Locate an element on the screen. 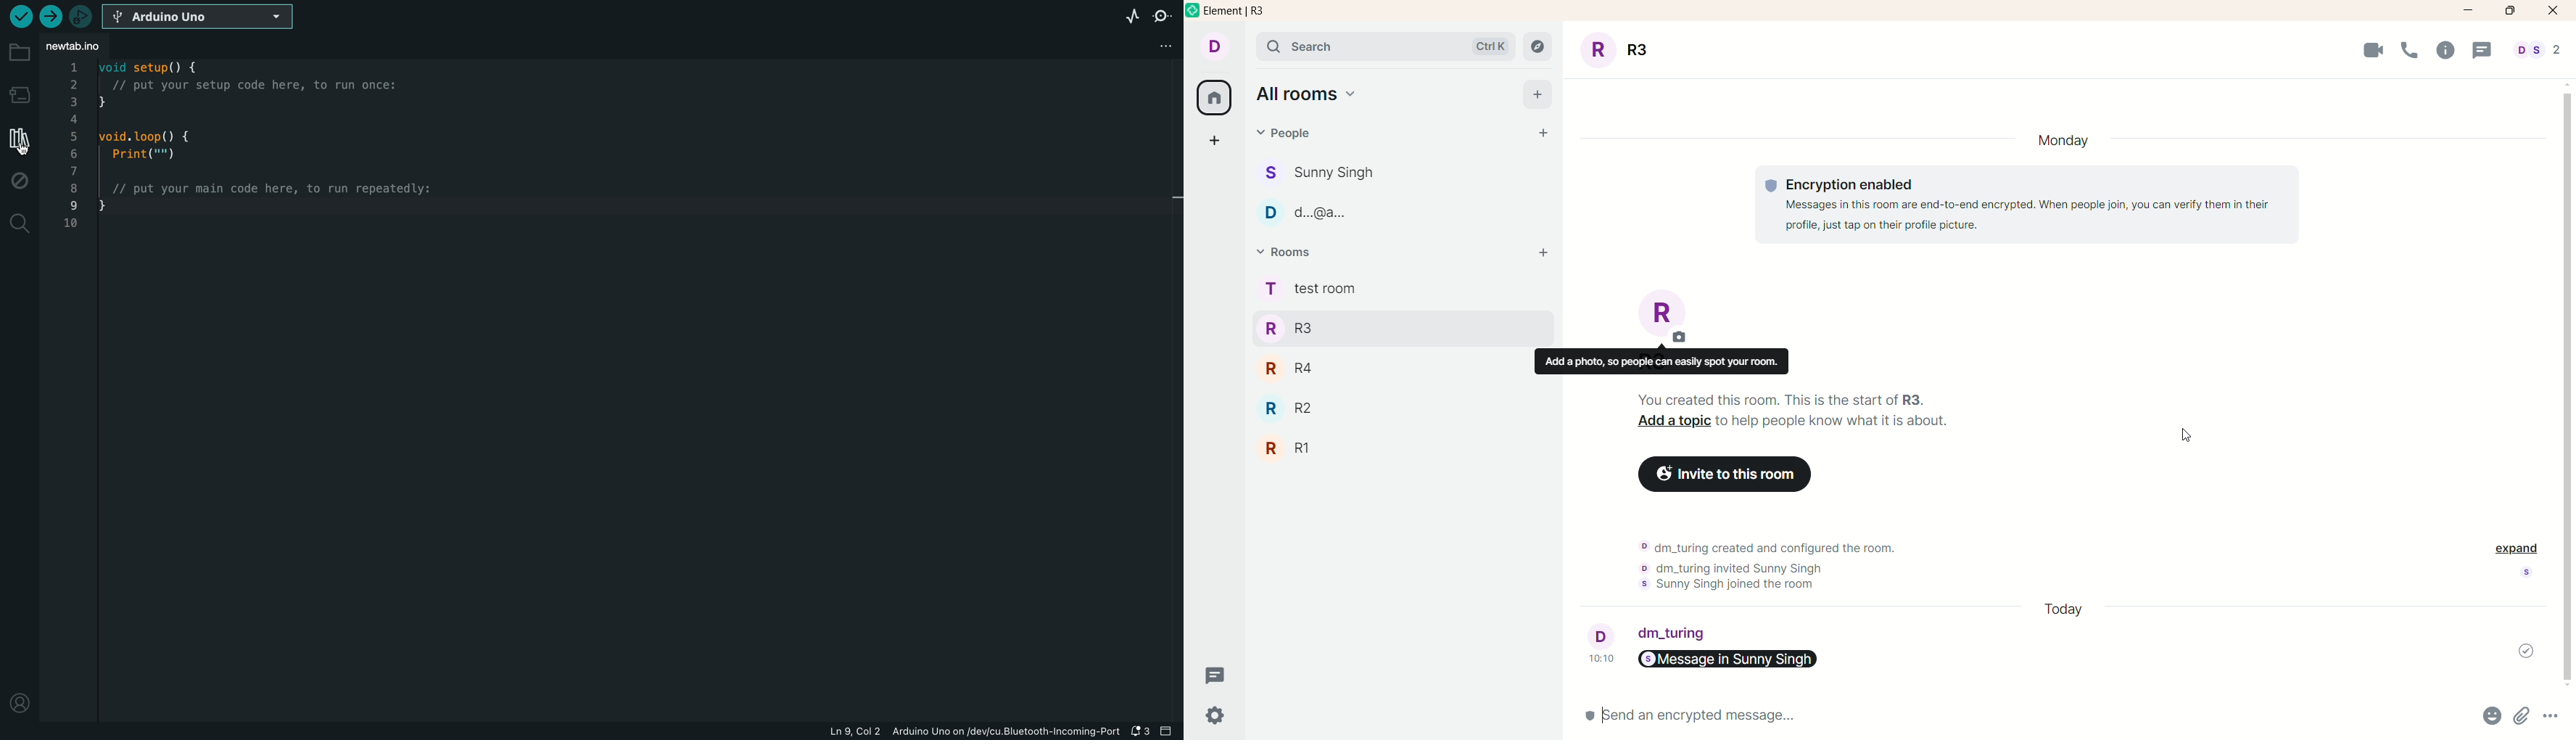 The image size is (2576, 756).  is located at coordinates (1664, 361).